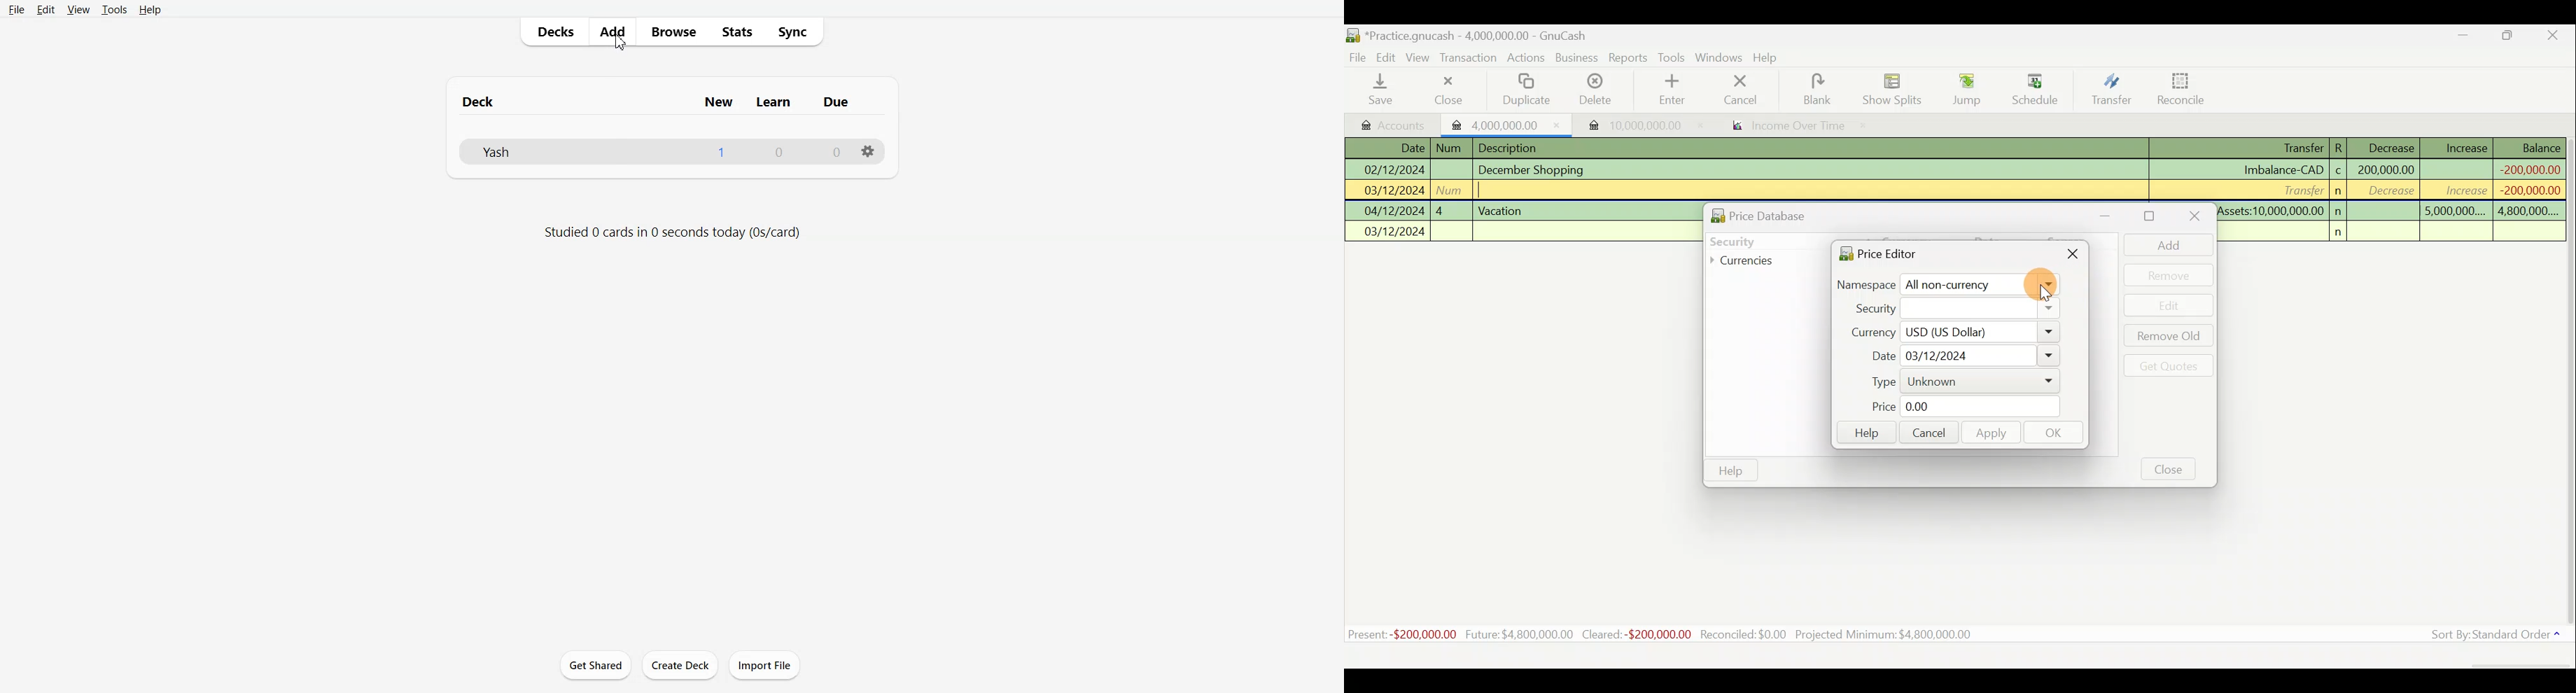 The image size is (2576, 700). Describe the element at coordinates (2391, 147) in the screenshot. I see `Decrease` at that location.